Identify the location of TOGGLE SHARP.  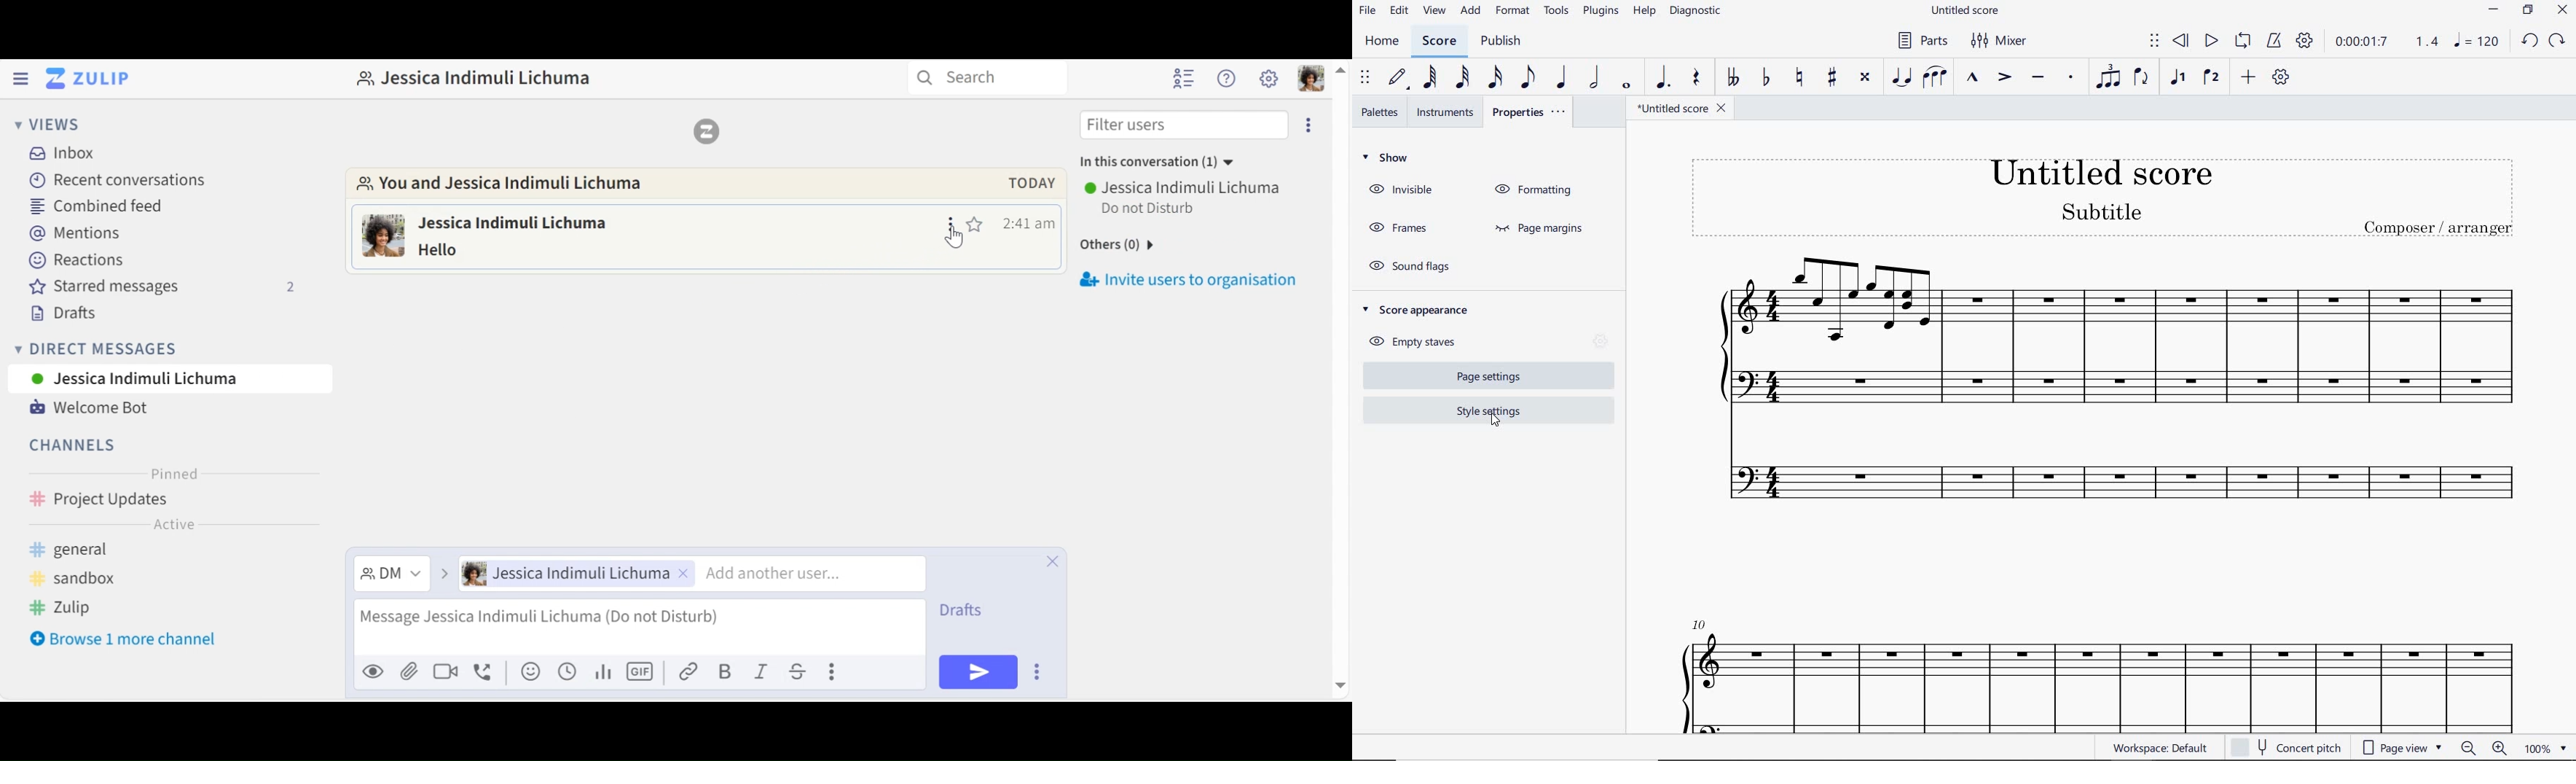
(1831, 76).